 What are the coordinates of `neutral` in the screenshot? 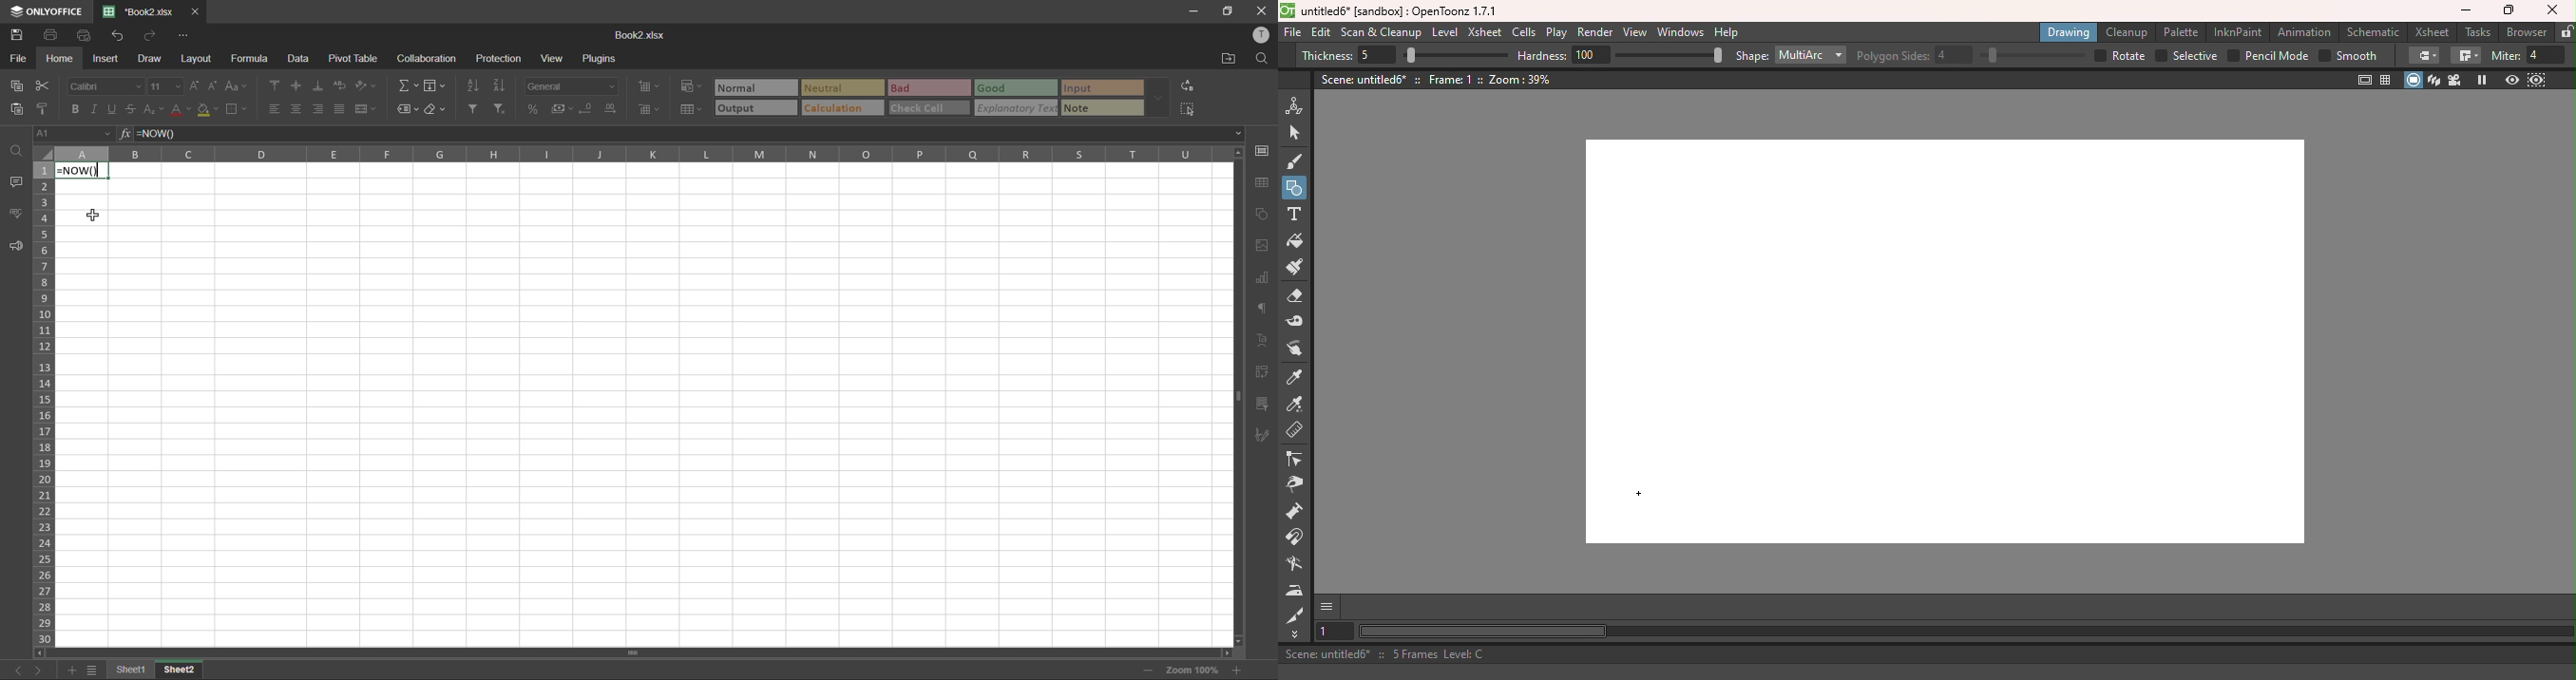 It's located at (842, 88).